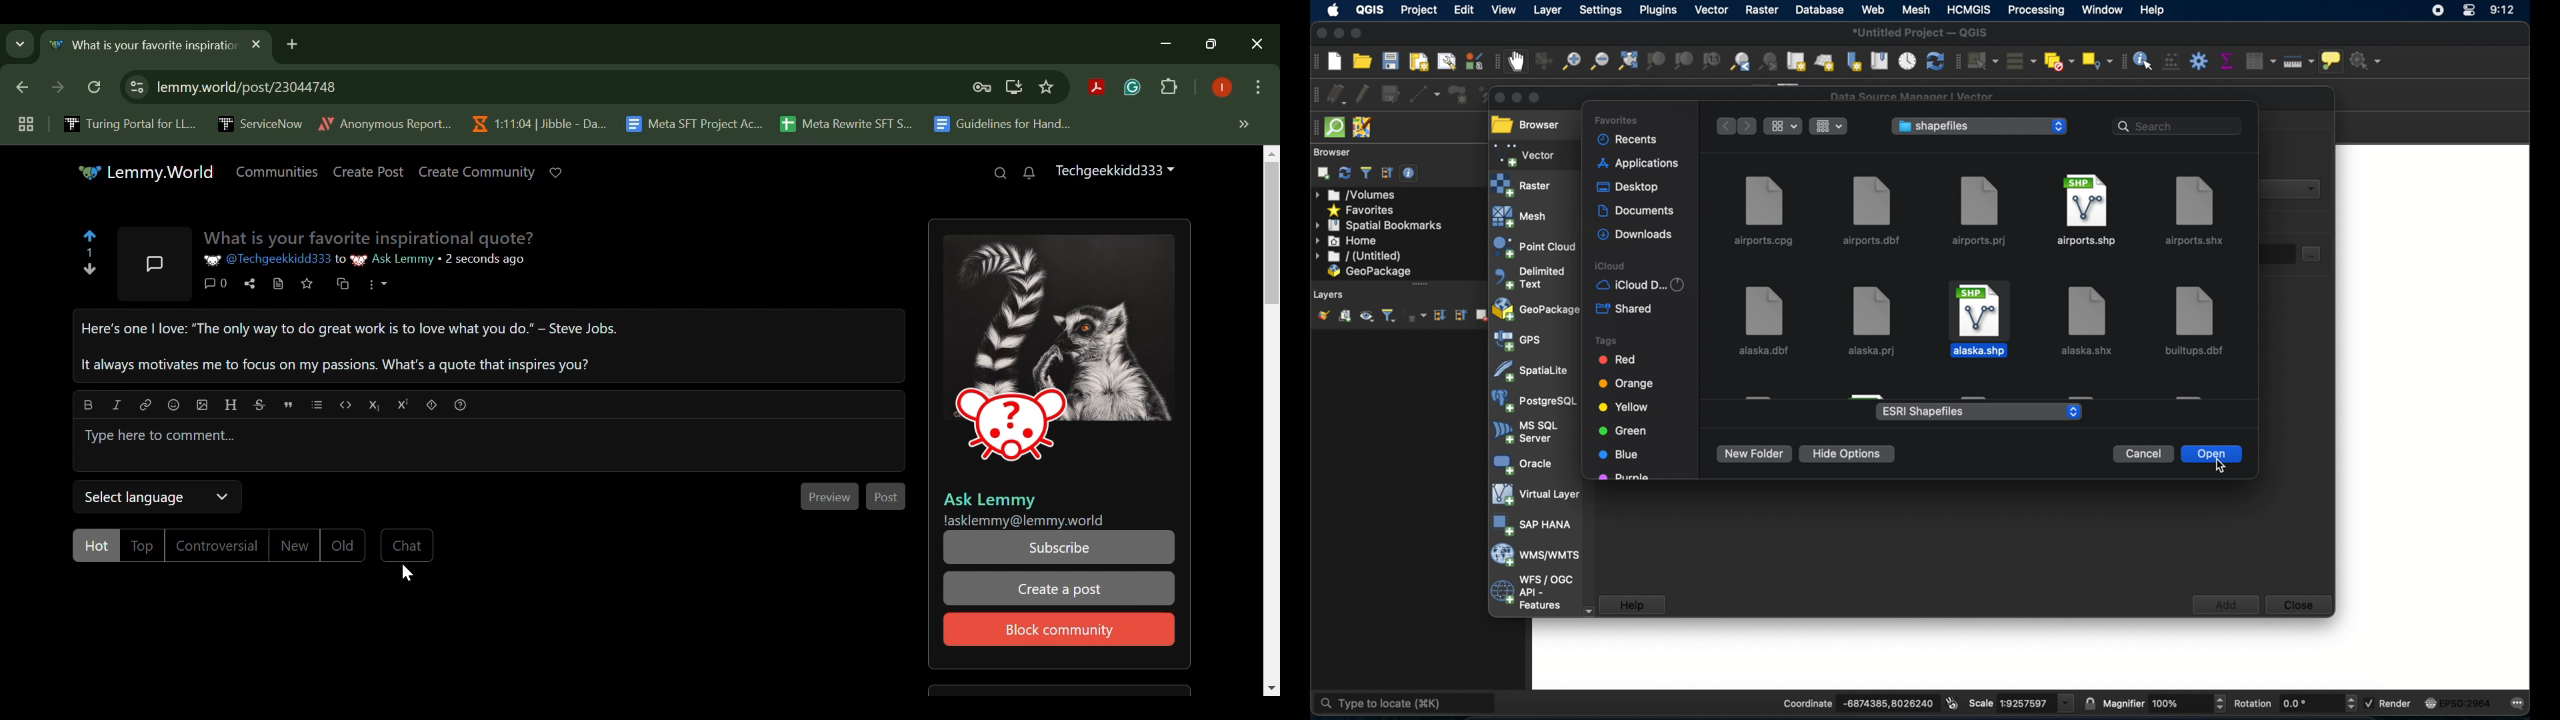 The image size is (2576, 728). Describe the element at coordinates (1370, 272) in the screenshot. I see `geopackage` at that location.